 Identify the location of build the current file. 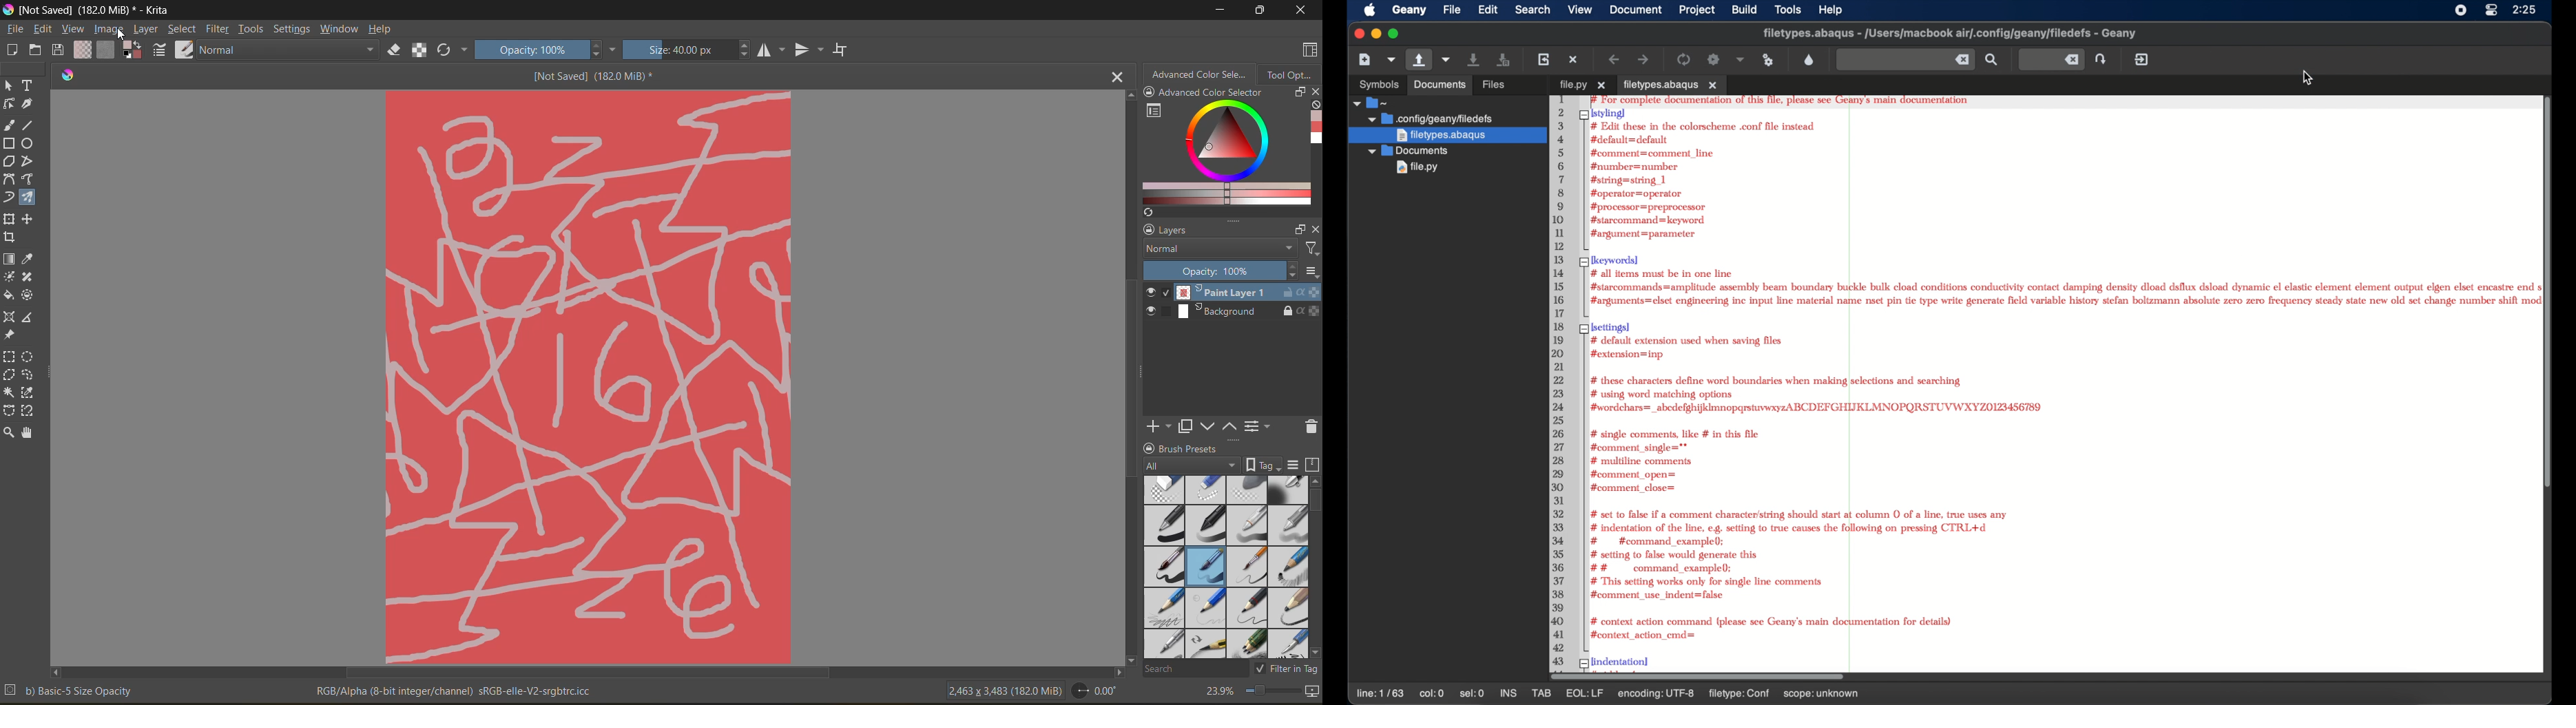
(1714, 59).